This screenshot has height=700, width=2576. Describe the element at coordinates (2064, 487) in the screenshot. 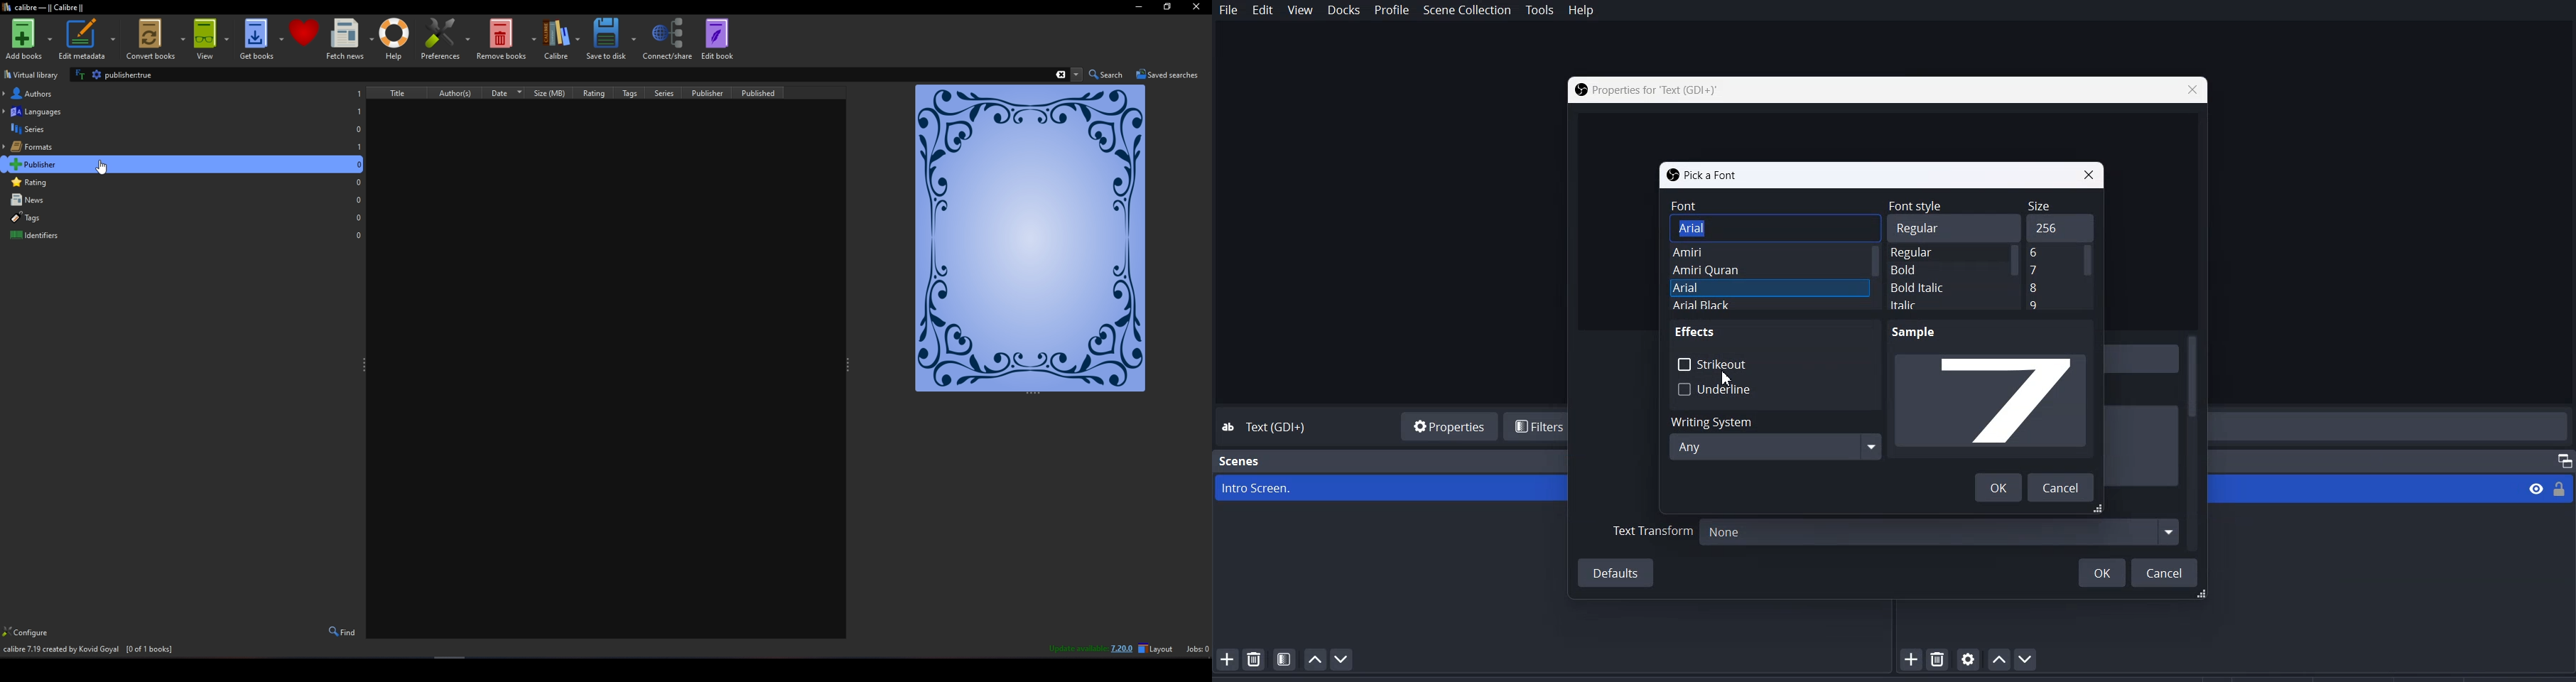

I see `Cancel` at that location.